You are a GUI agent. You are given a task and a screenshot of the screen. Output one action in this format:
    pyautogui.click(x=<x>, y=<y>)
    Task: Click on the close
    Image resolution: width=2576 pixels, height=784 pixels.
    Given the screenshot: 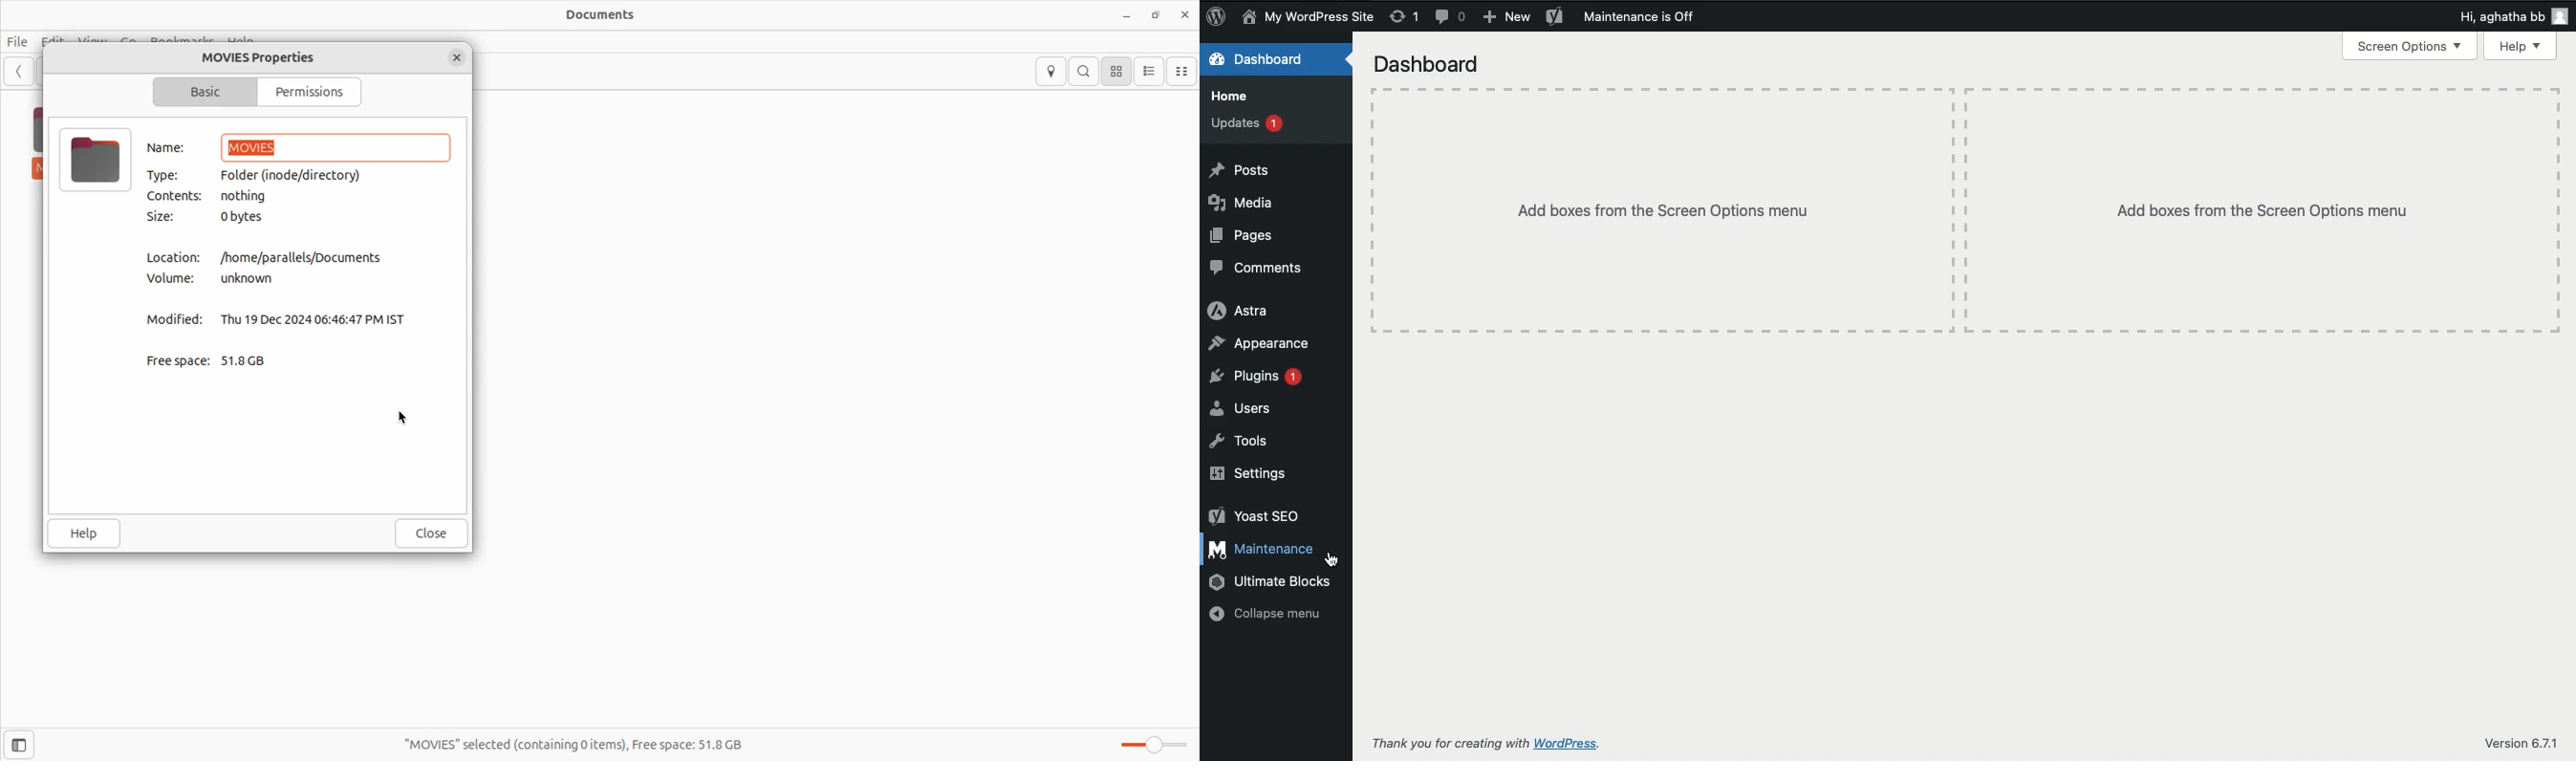 What is the action you would take?
    pyautogui.click(x=1185, y=15)
    